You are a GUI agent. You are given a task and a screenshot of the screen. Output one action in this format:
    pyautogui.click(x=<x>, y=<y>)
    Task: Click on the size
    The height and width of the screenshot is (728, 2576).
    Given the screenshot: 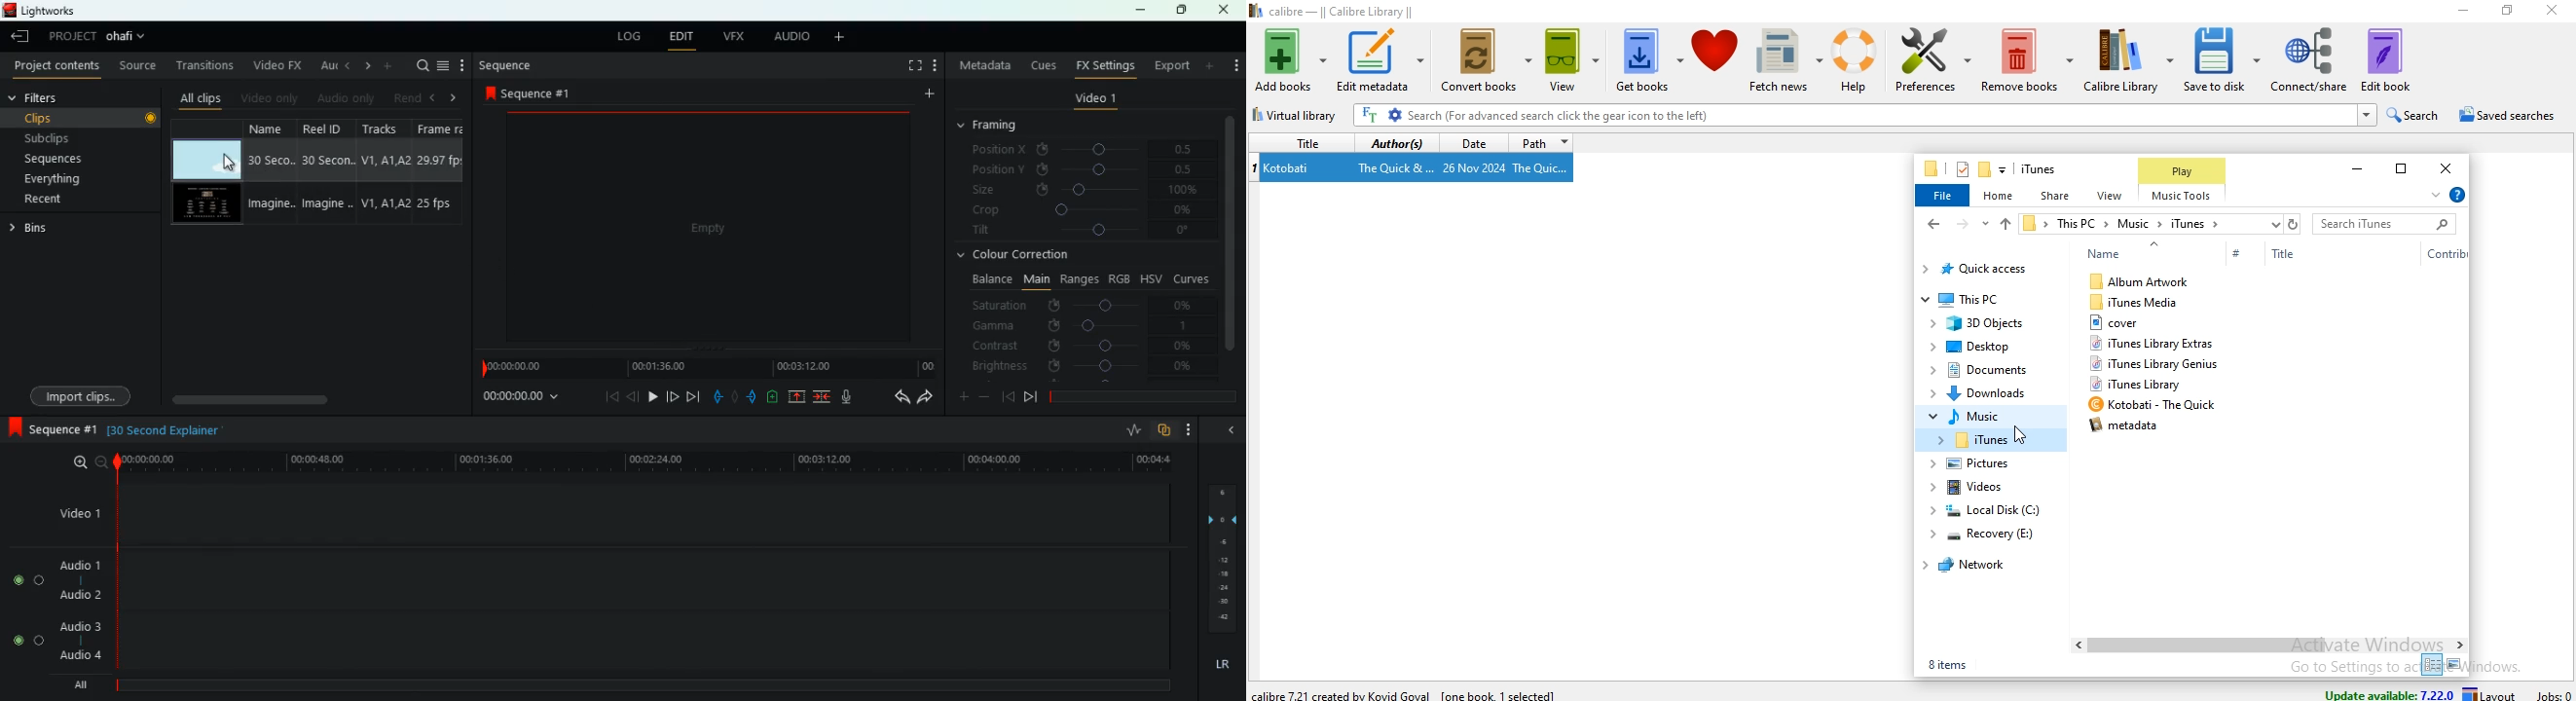 What is the action you would take?
    pyautogui.click(x=1086, y=189)
    